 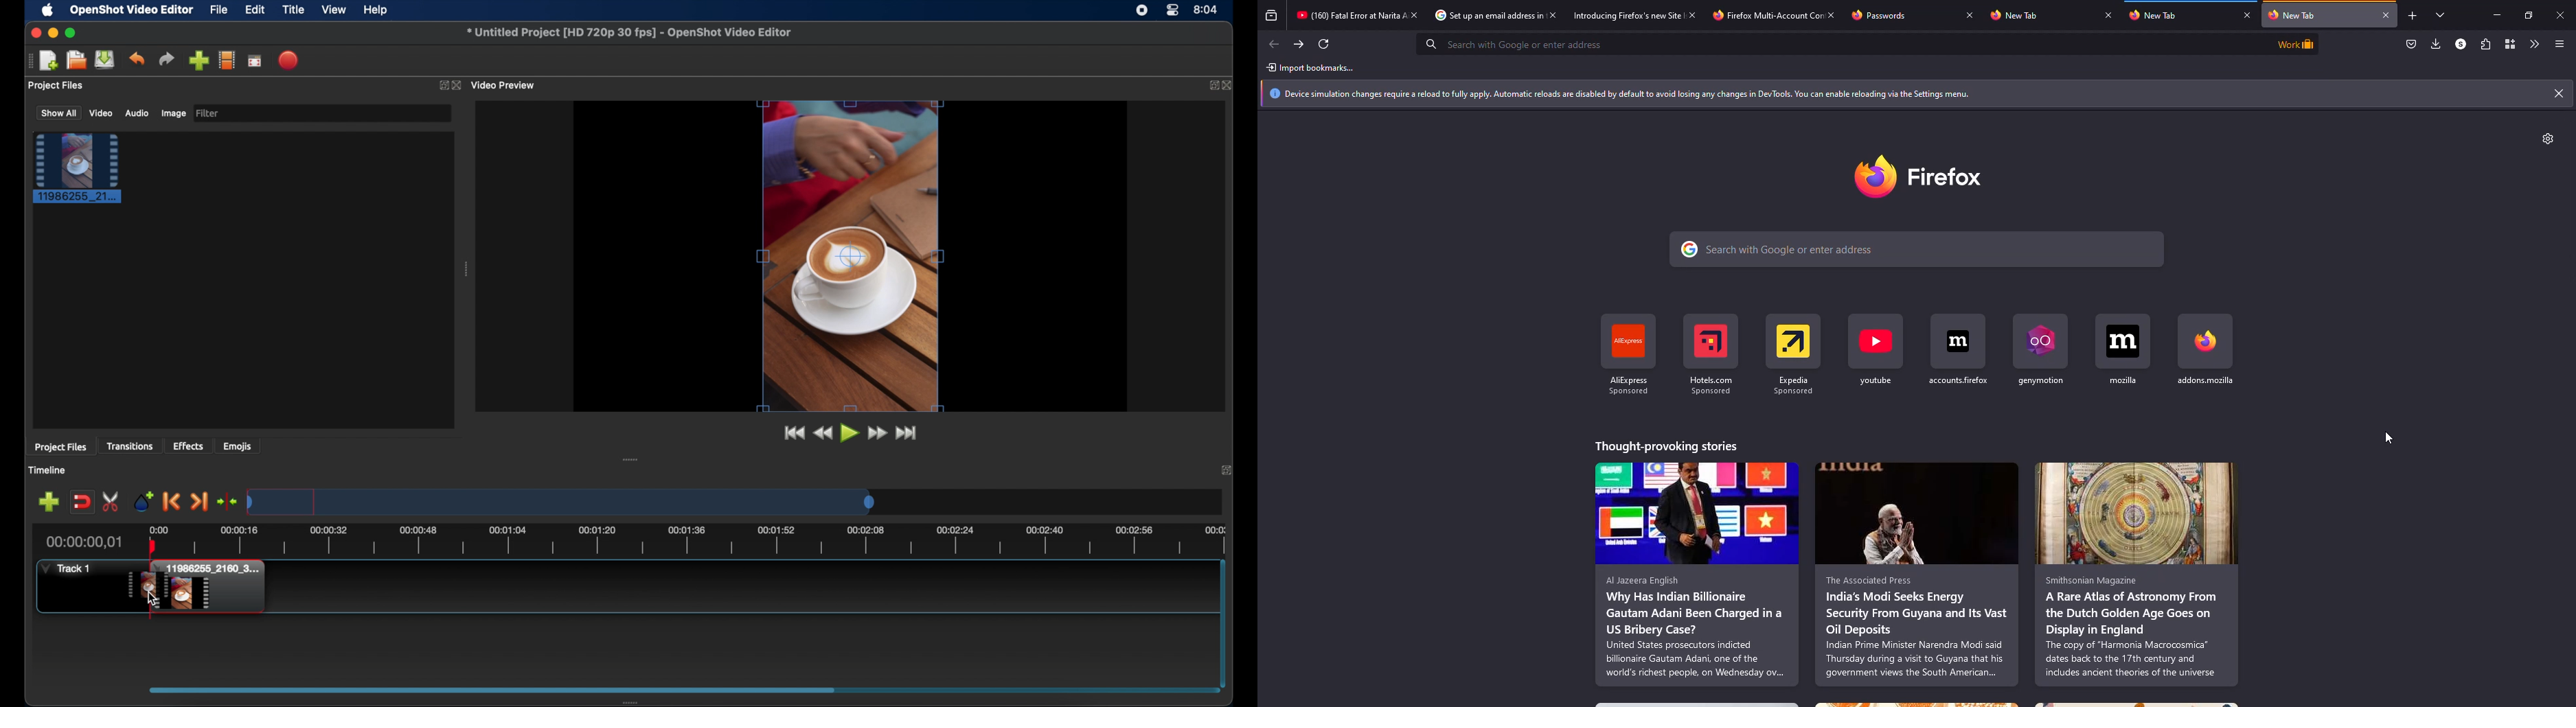 I want to click on tabs, so click(x=2441, y=16).